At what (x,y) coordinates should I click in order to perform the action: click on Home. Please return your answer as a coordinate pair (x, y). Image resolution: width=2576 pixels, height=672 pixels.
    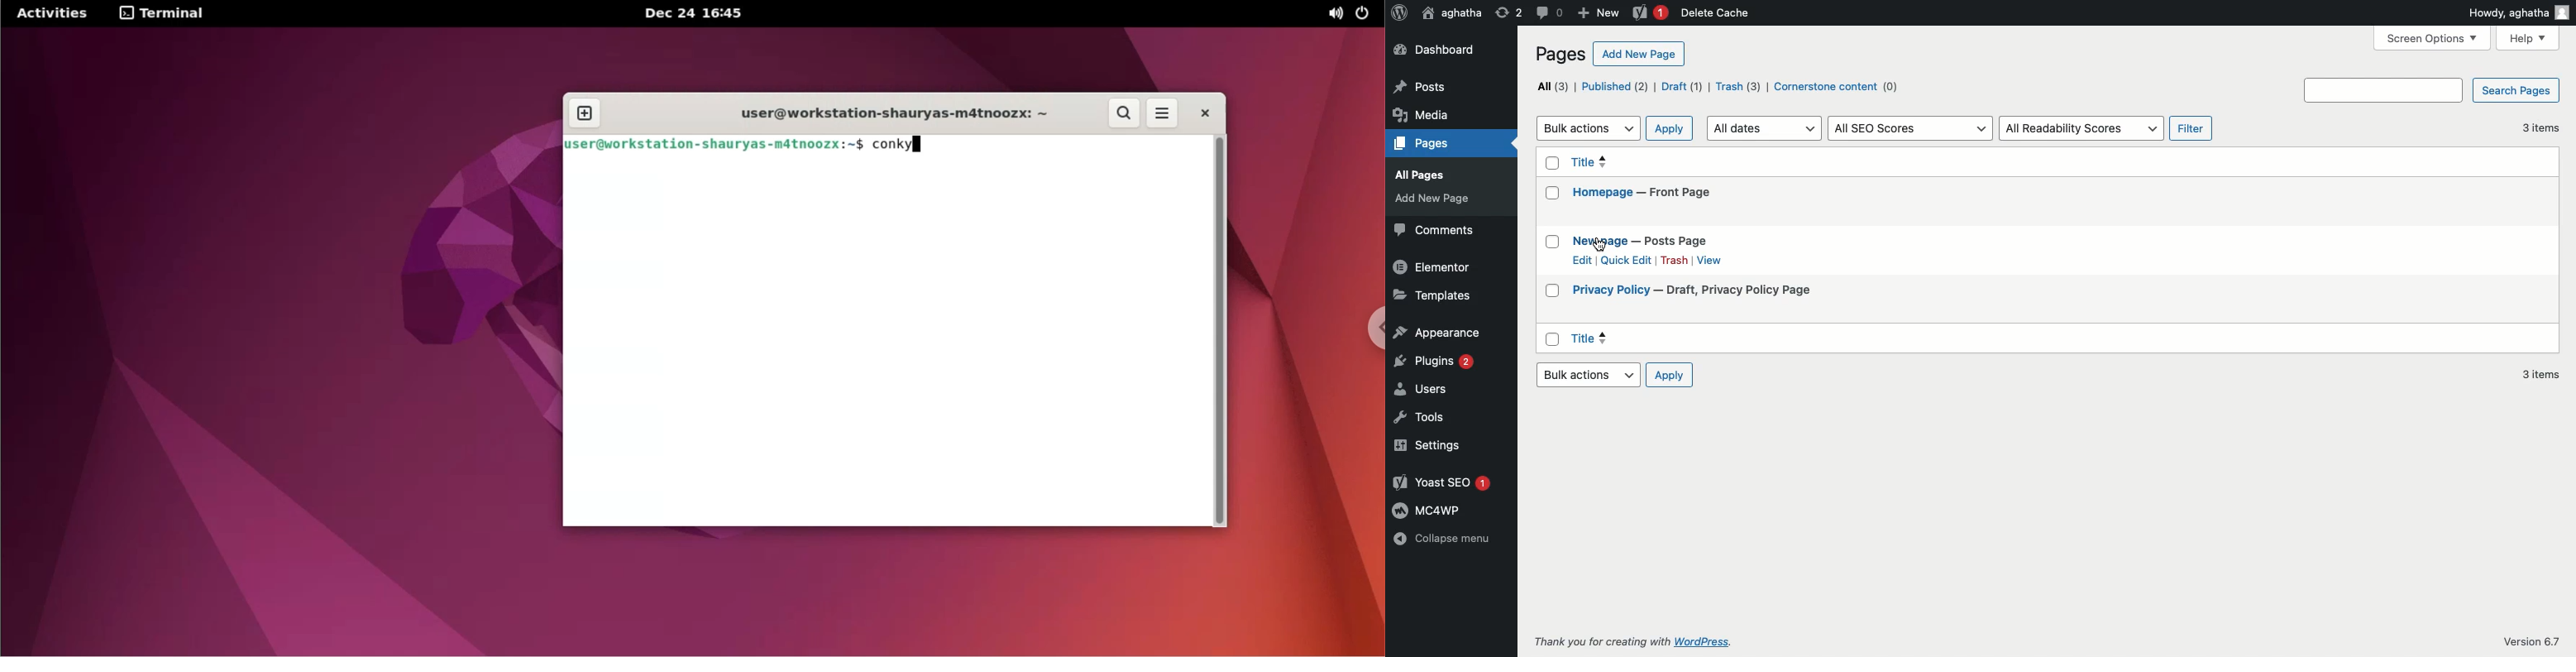
    Looking at the image, I should click on (1444, 81).